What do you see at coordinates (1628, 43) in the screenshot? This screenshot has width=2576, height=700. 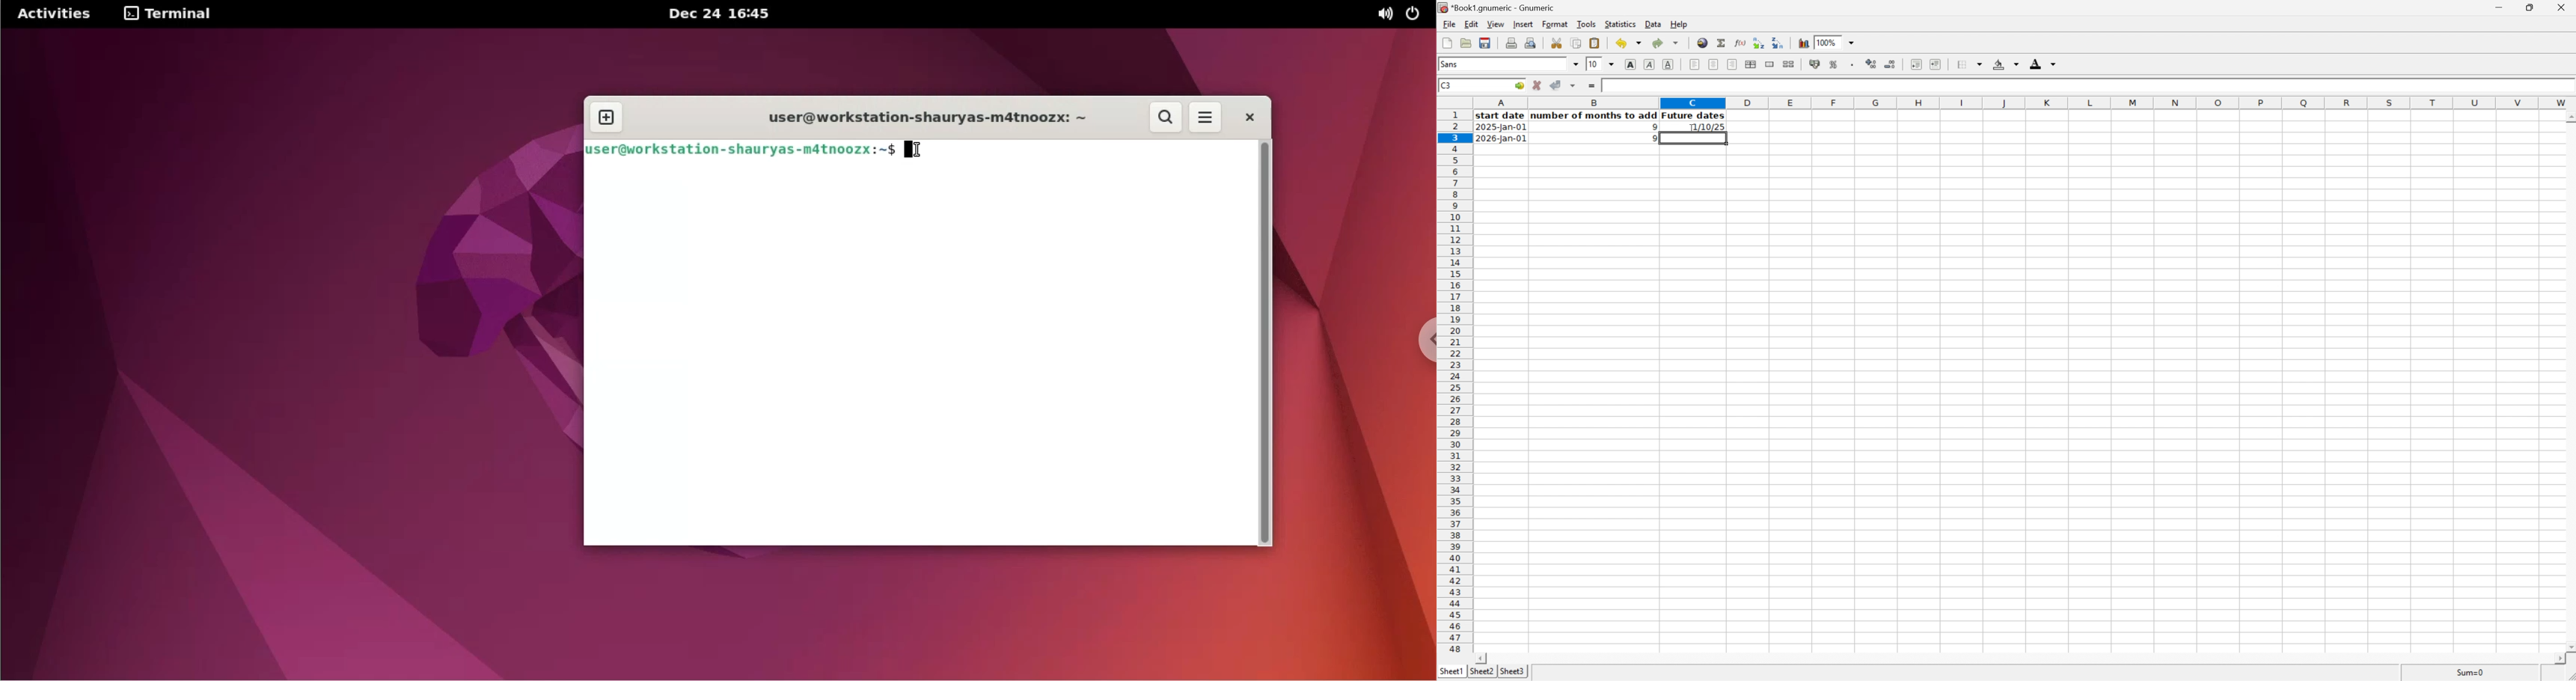 I see `Undo` at bounding box center [1628, 43].